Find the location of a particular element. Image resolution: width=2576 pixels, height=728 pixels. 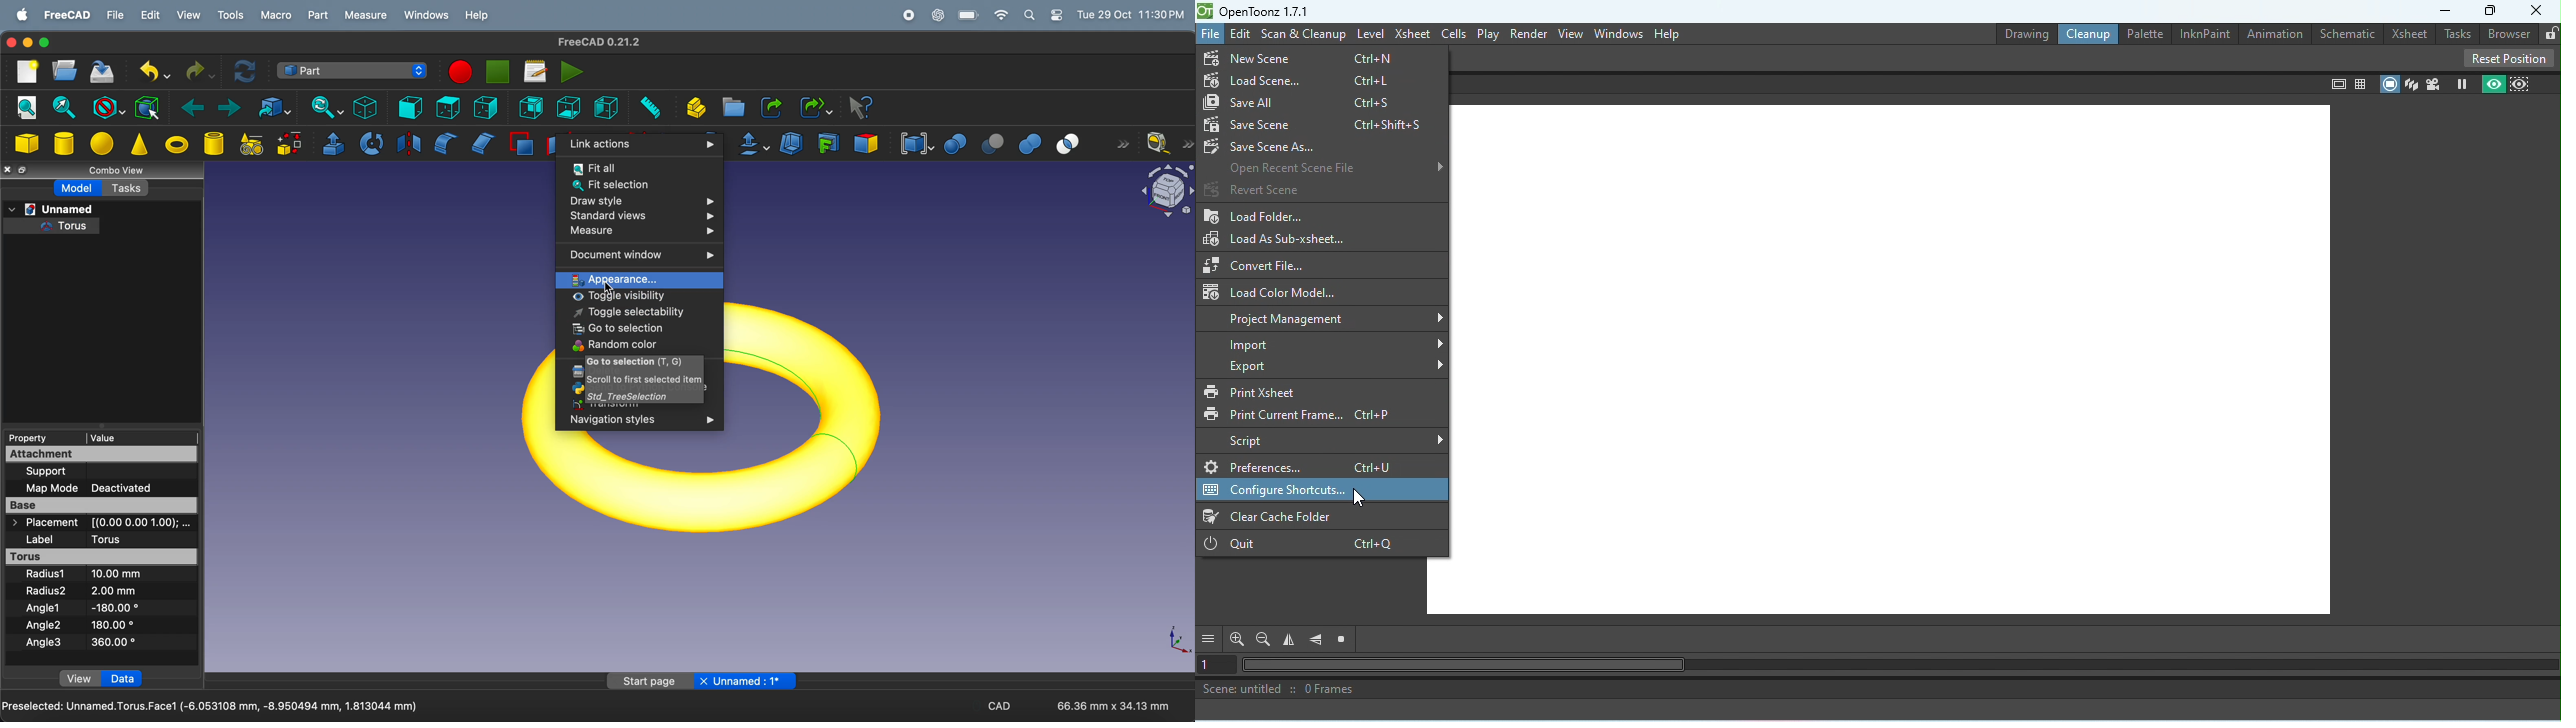

boolean is located at coordinates (955, 142).